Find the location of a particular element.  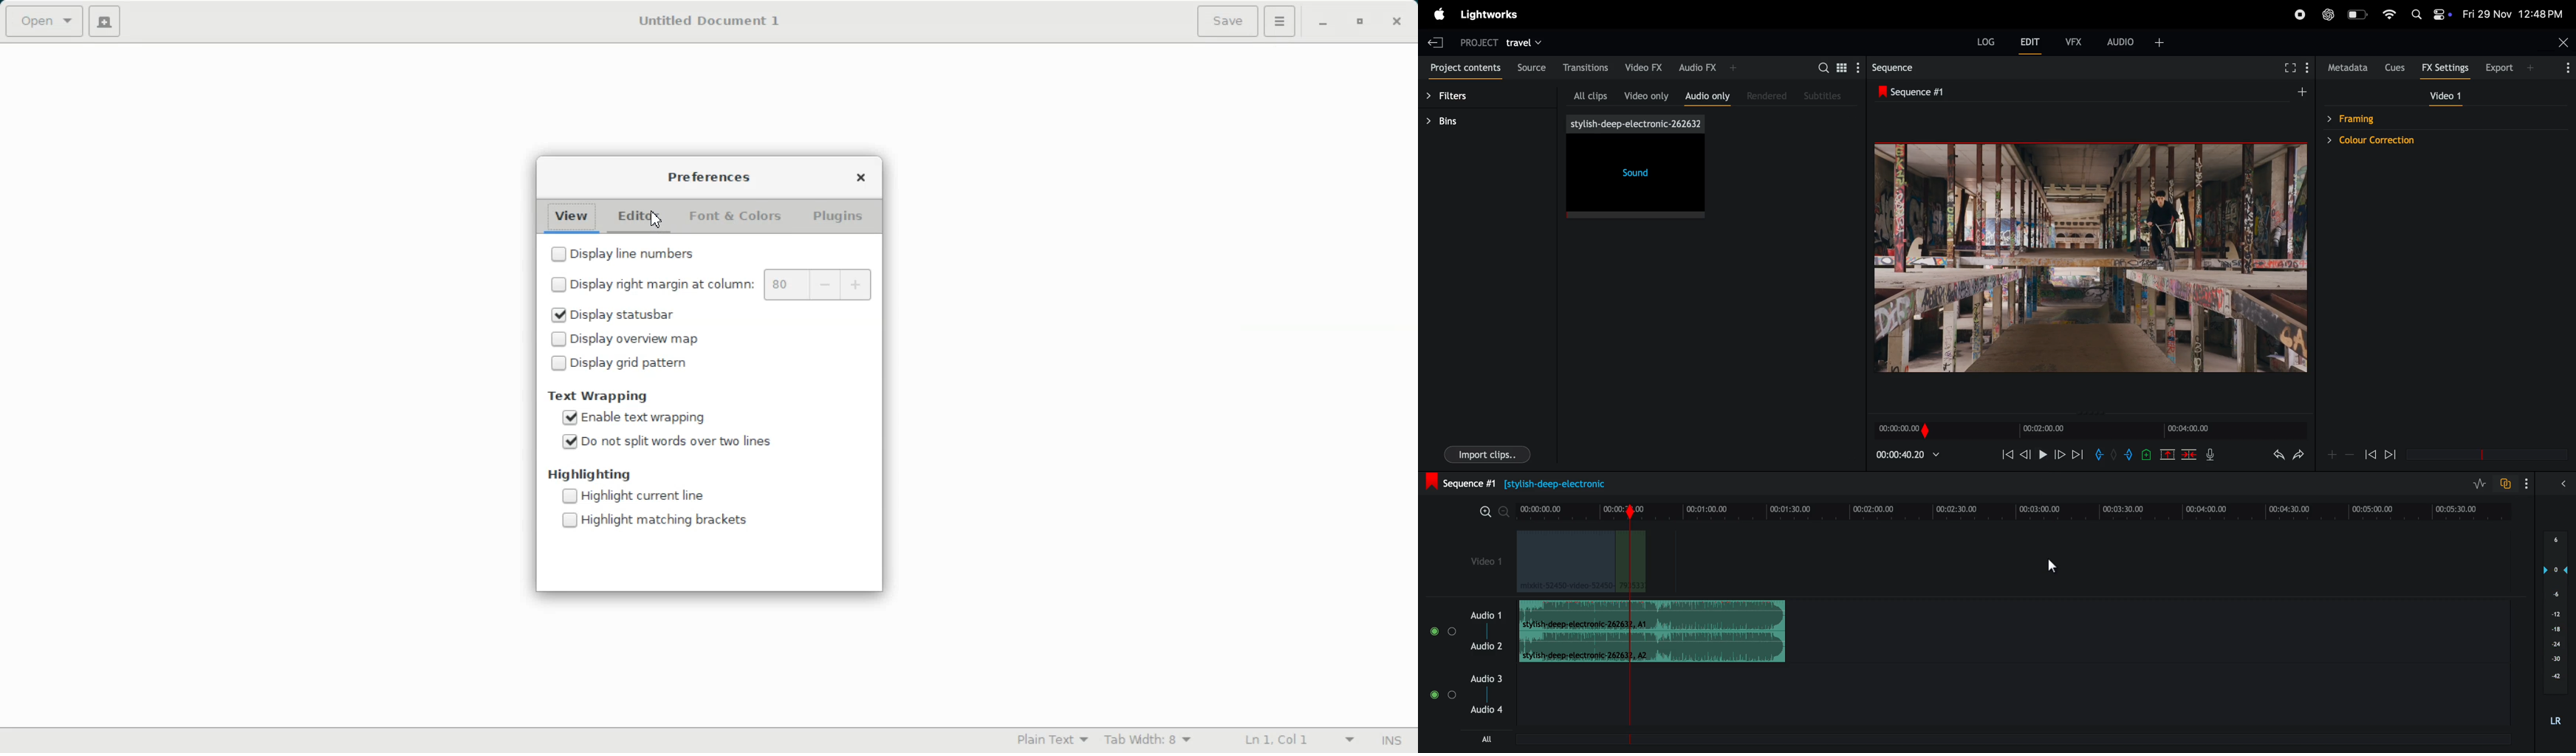

audio is located at coordinates (1486, 678).